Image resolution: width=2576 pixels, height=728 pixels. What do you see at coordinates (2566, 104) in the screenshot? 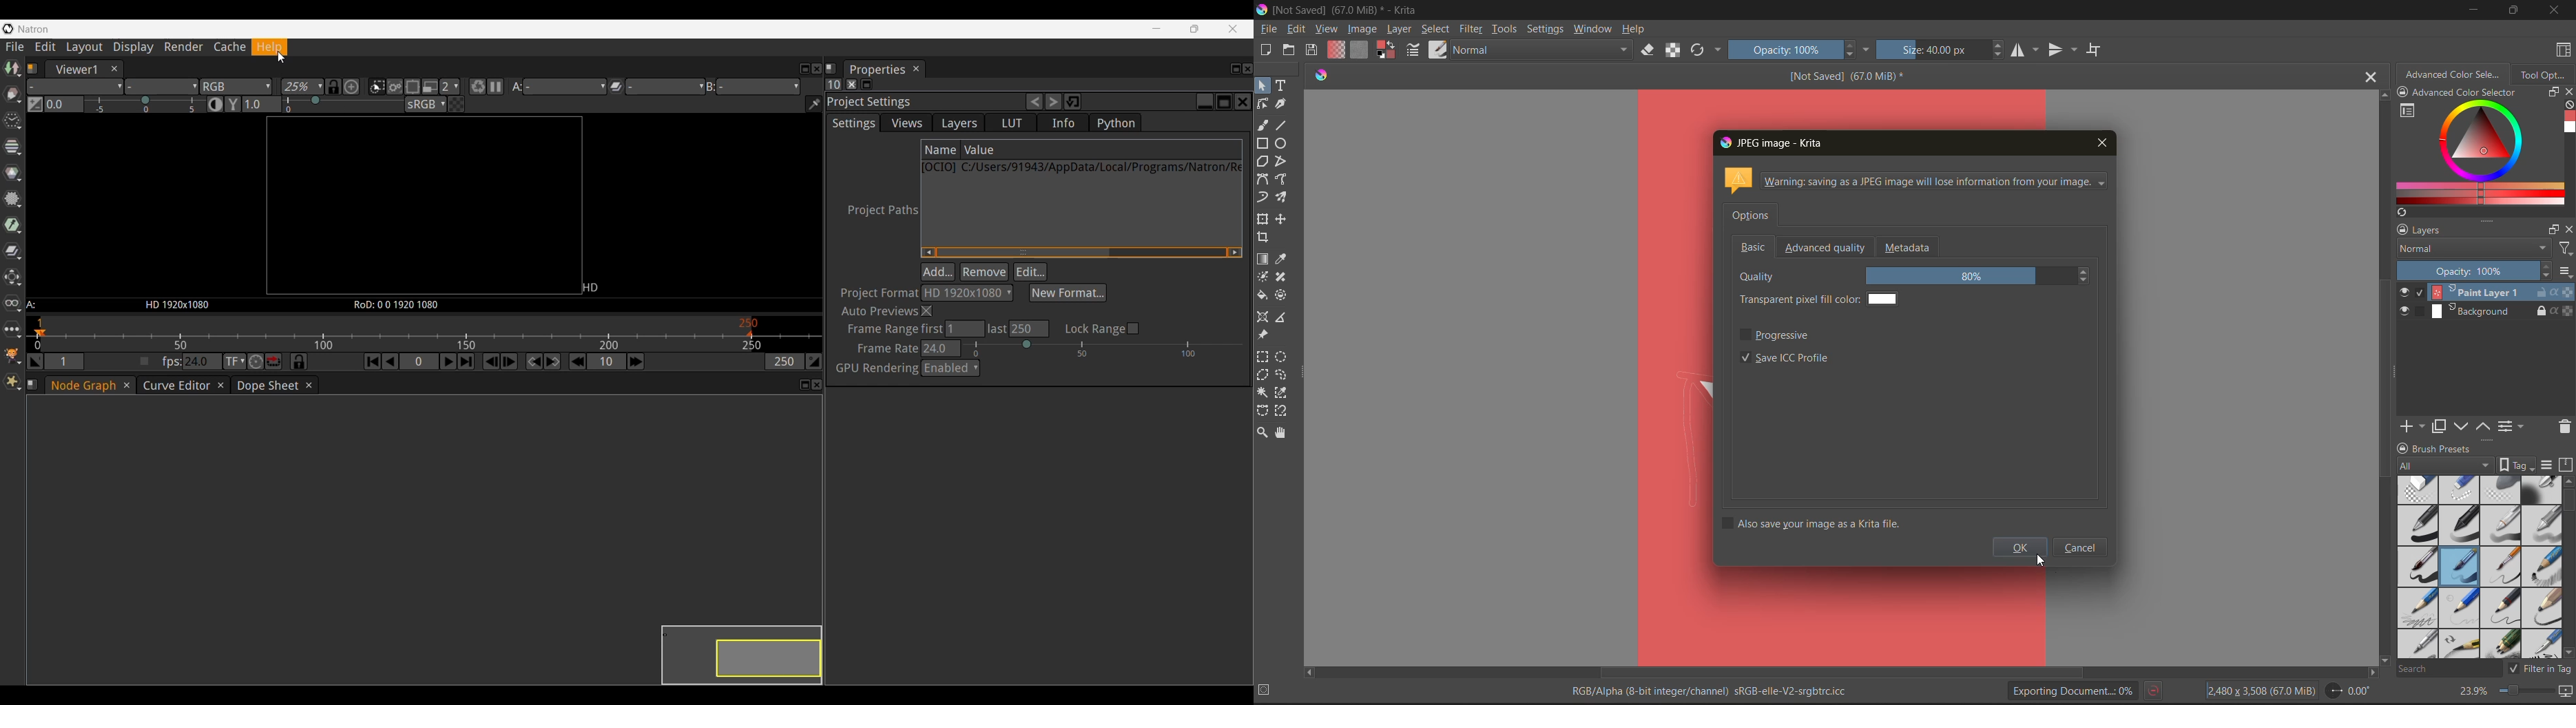
I see `clear all color history` at bounding box center [2566, 104].